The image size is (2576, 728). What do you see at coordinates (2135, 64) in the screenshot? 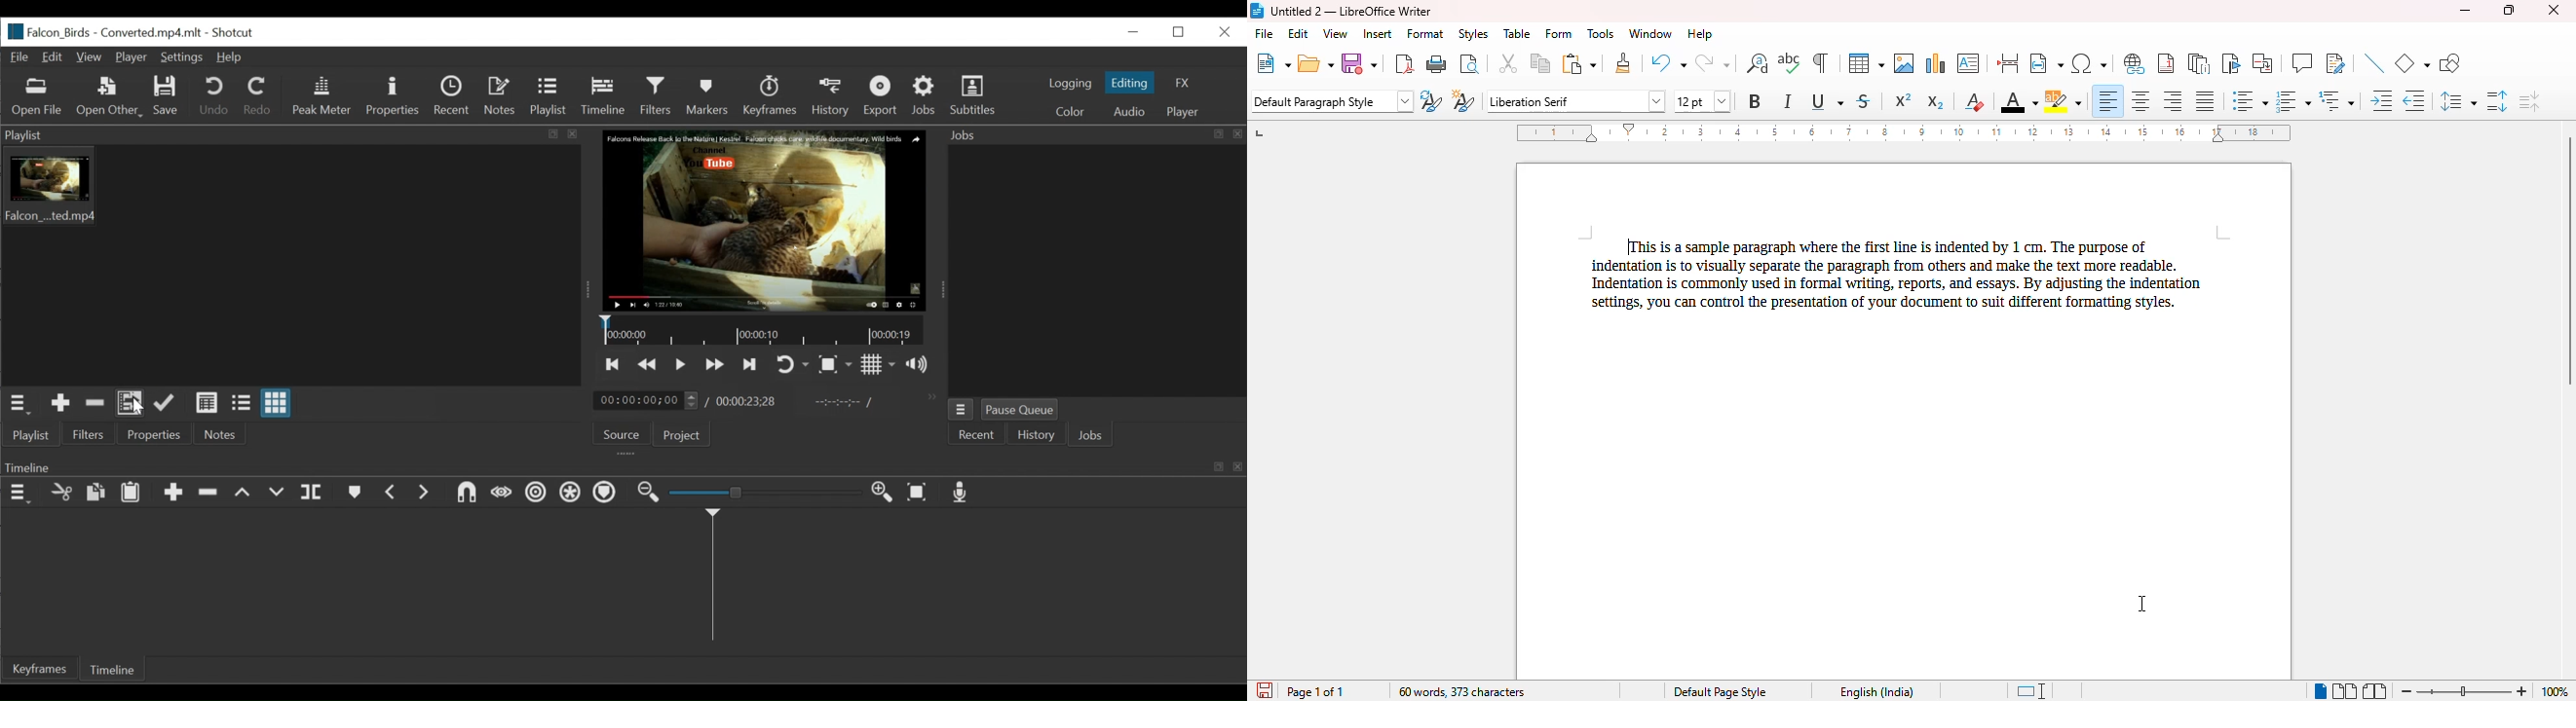
I see `insert hyperlink` at bounding box center [2135, 64].